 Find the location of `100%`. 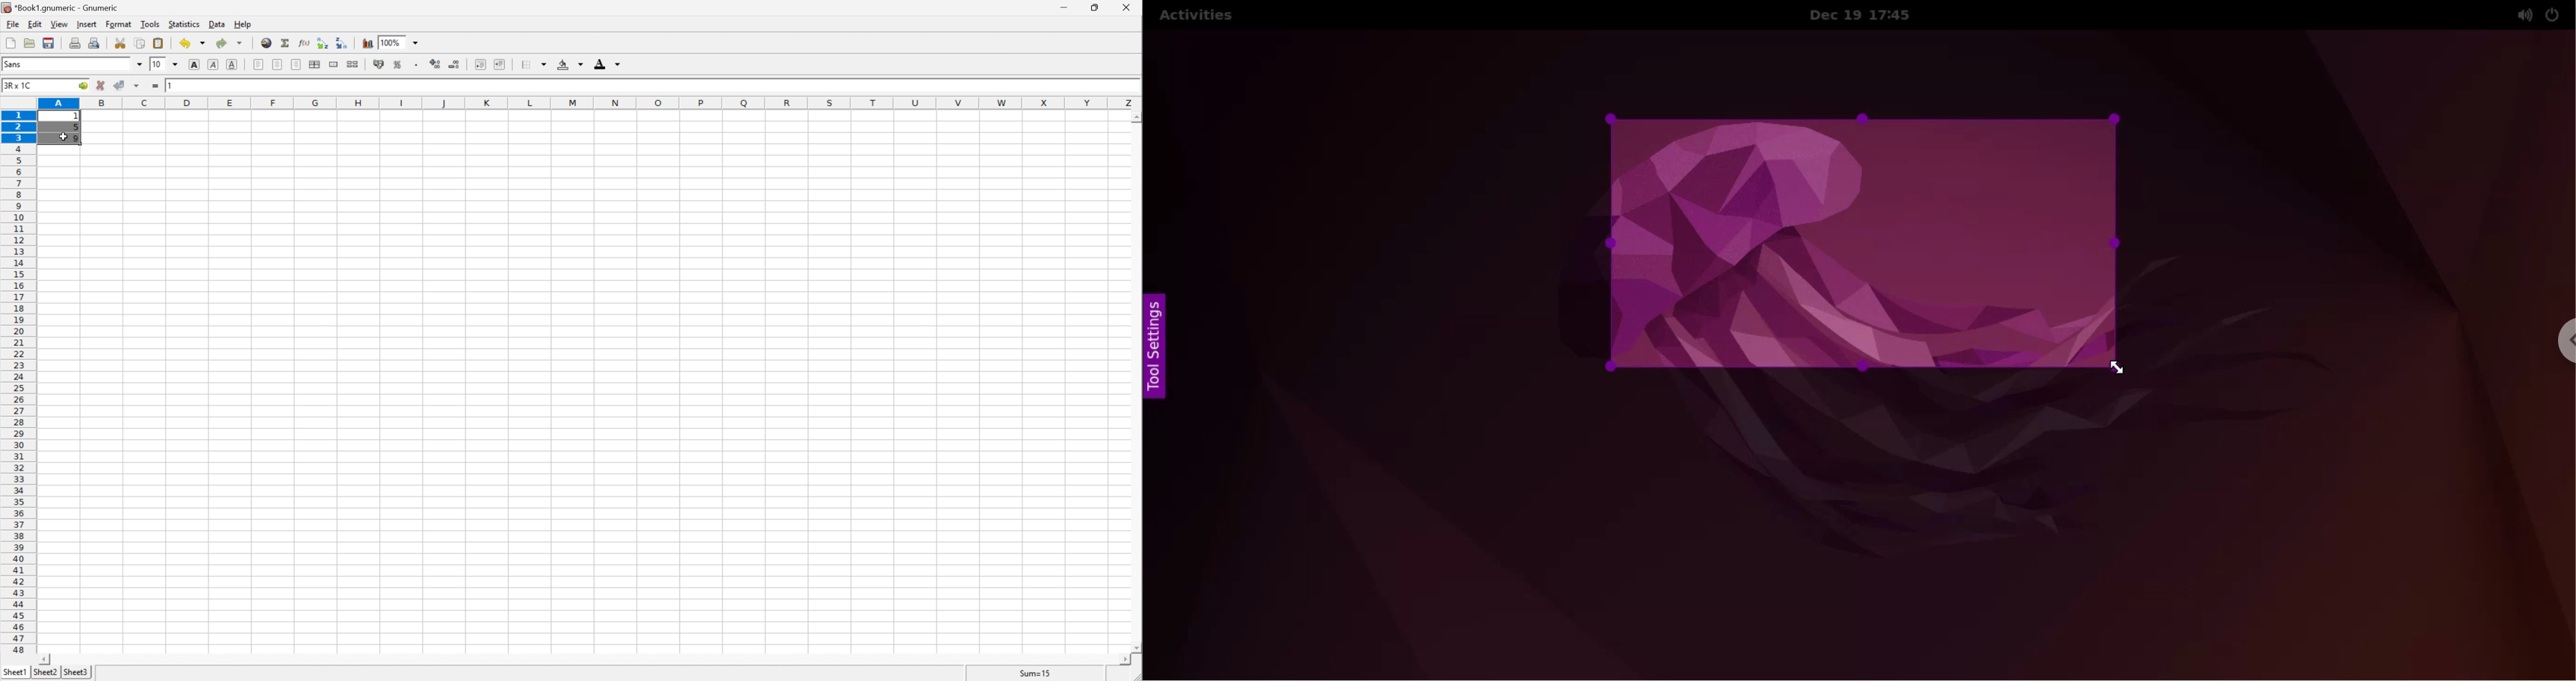

100% is located at coordinates (390, 42).